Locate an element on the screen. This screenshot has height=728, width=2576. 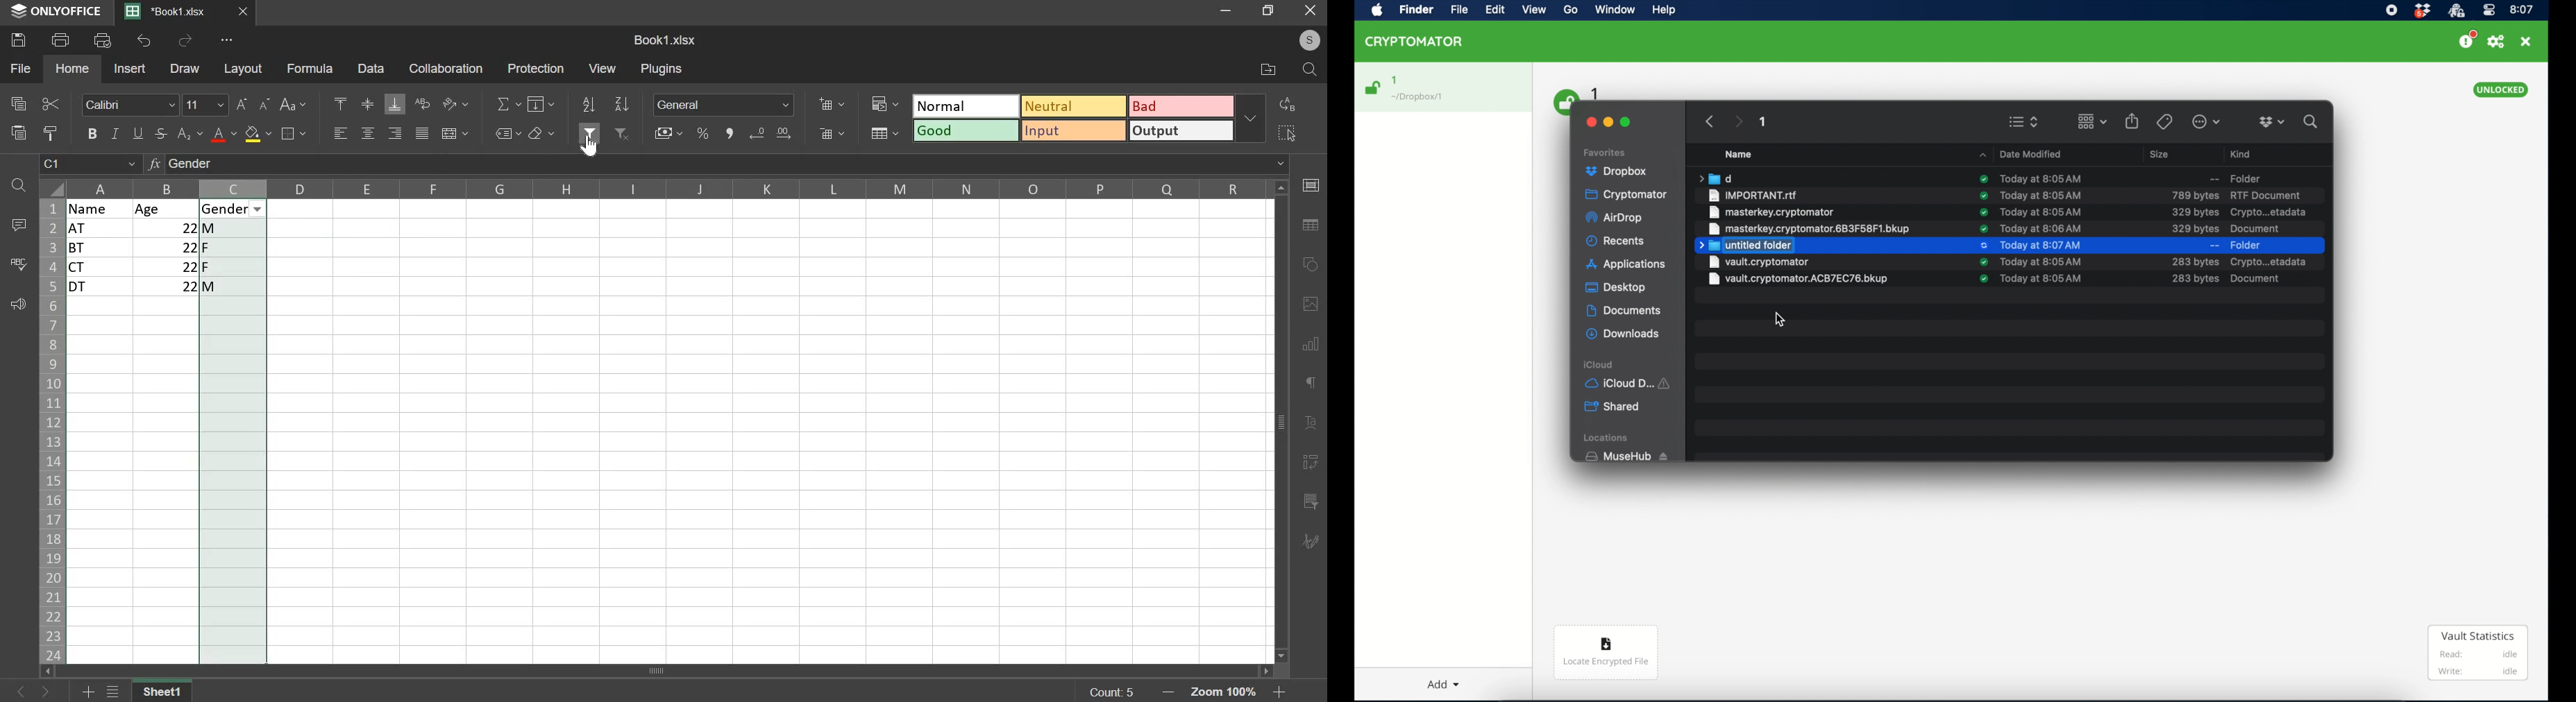
delete cells is located at coordinates (830, 133).